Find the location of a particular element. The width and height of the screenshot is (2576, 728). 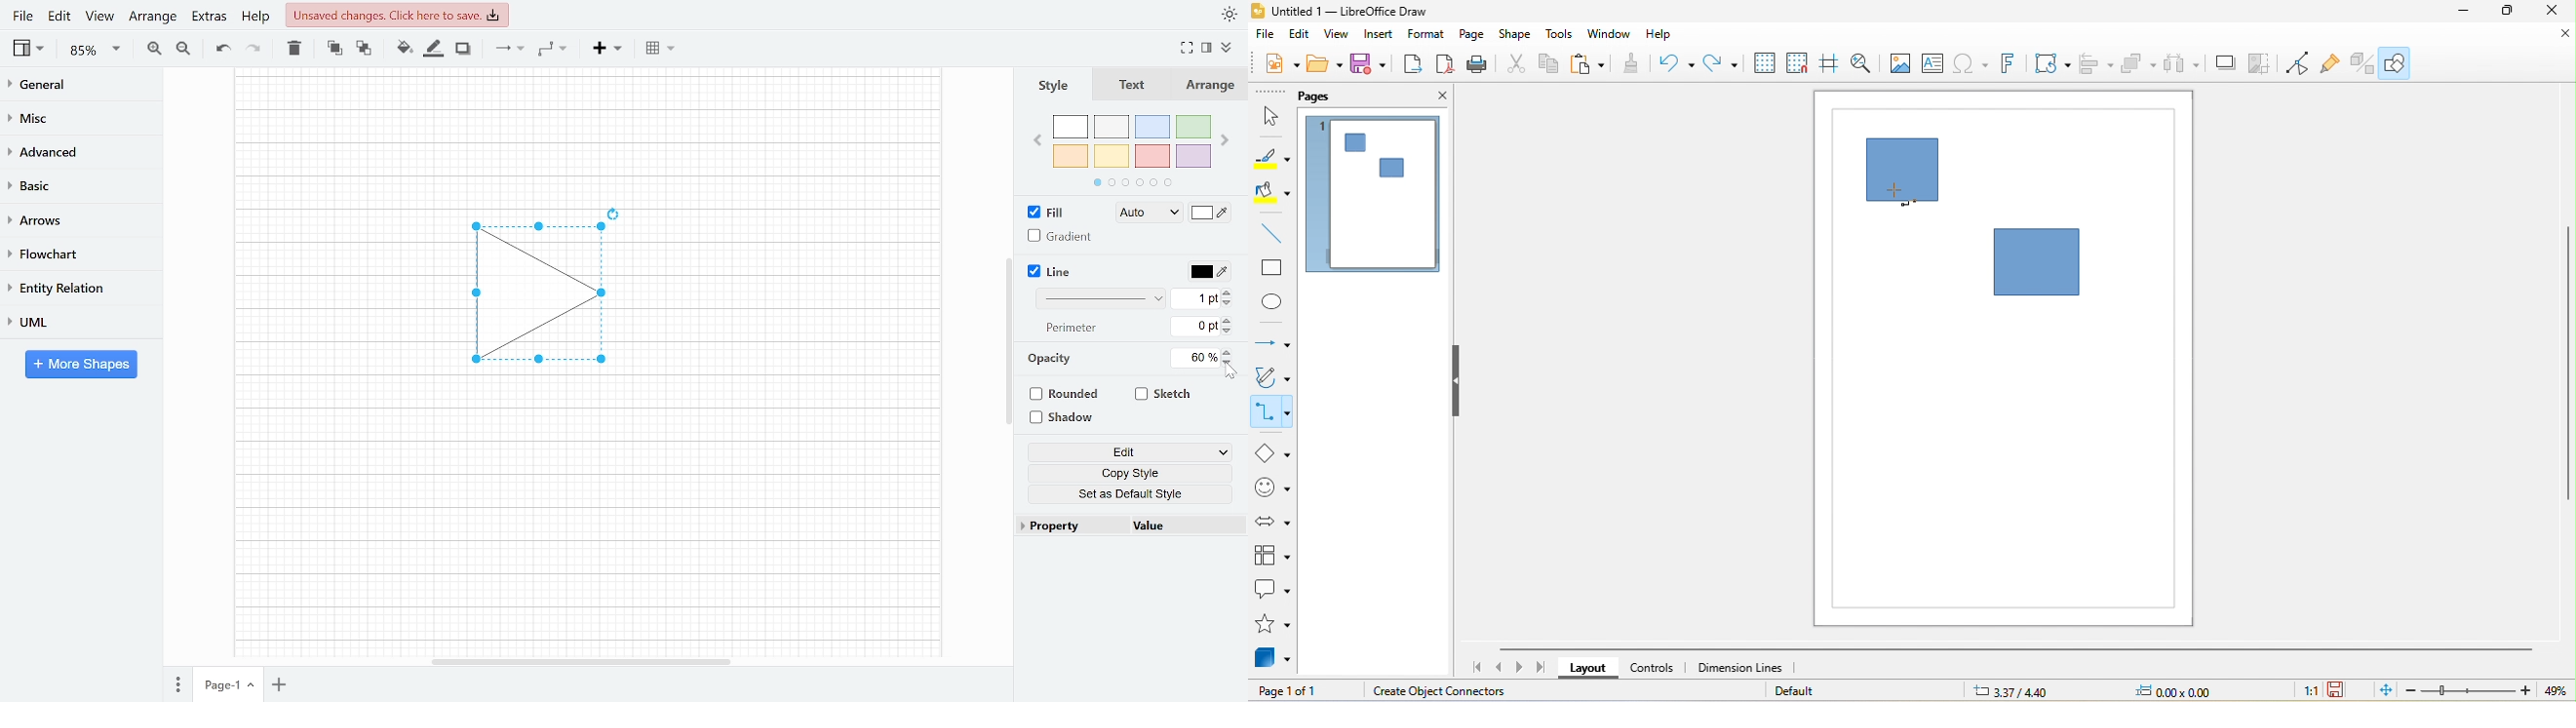

select is located at coordinates (1270, 114).